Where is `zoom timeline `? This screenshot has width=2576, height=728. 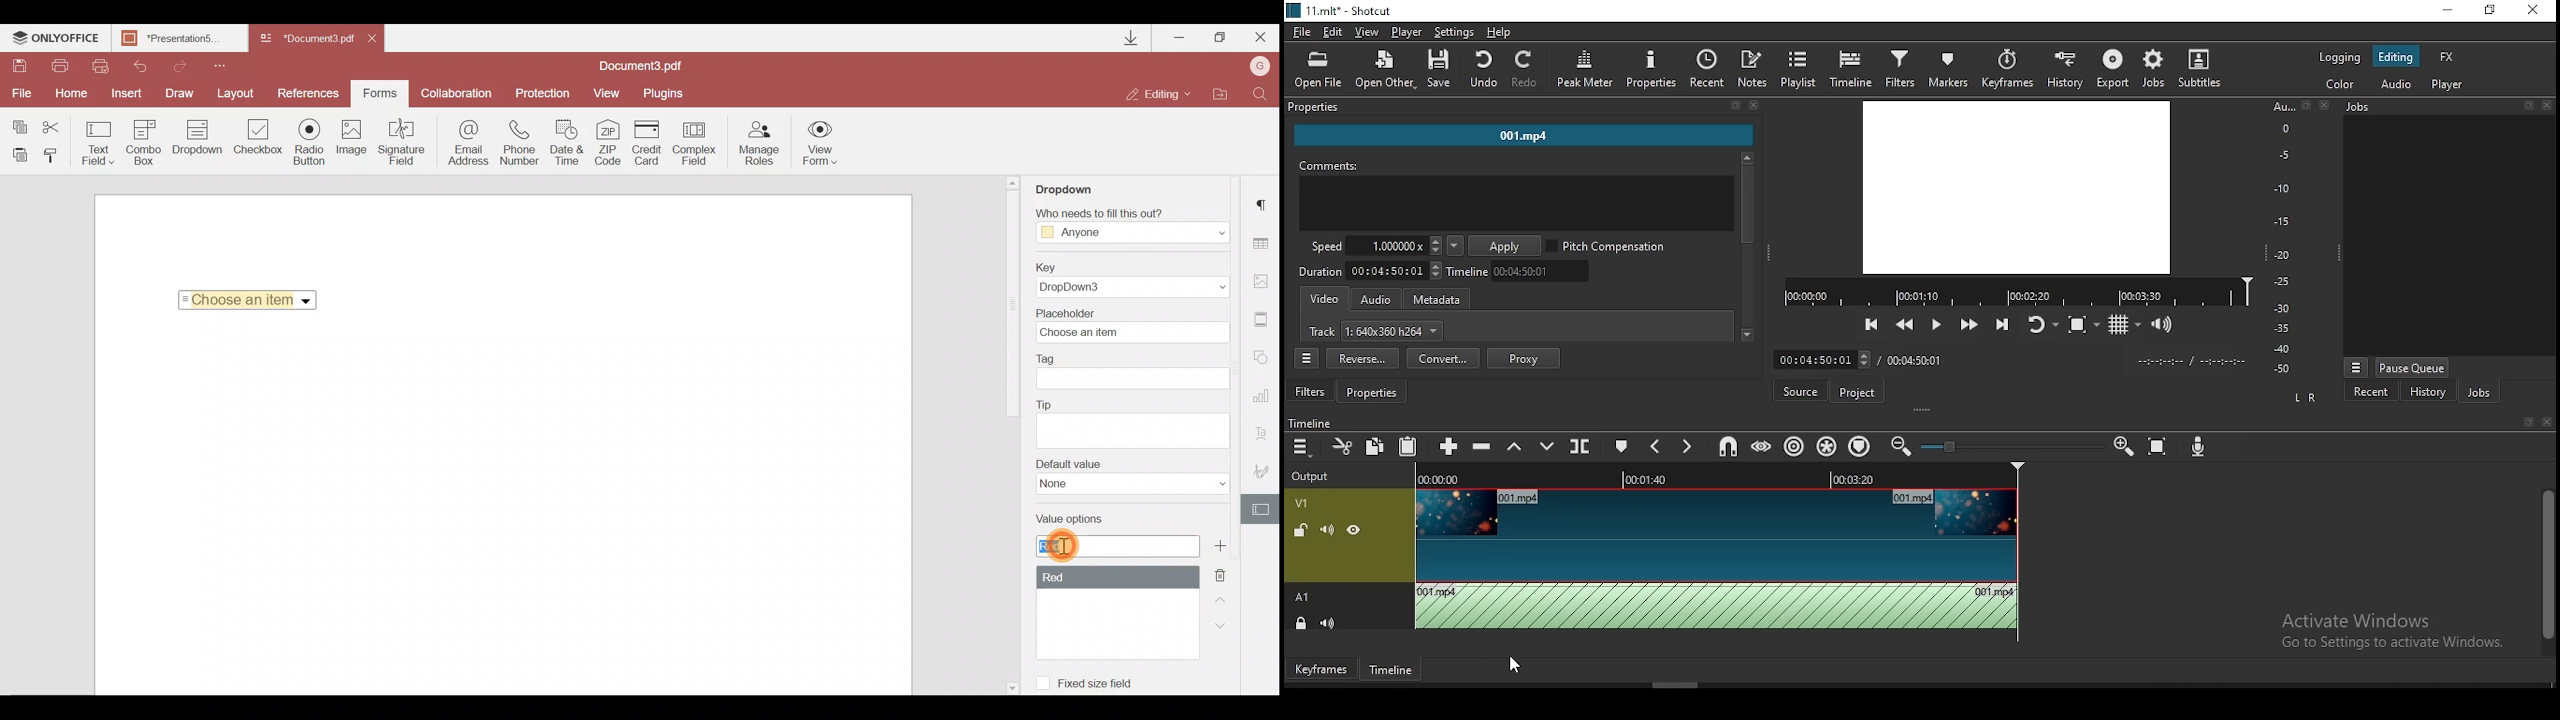
zoom timeline  is located at coordinates (2120, 445).